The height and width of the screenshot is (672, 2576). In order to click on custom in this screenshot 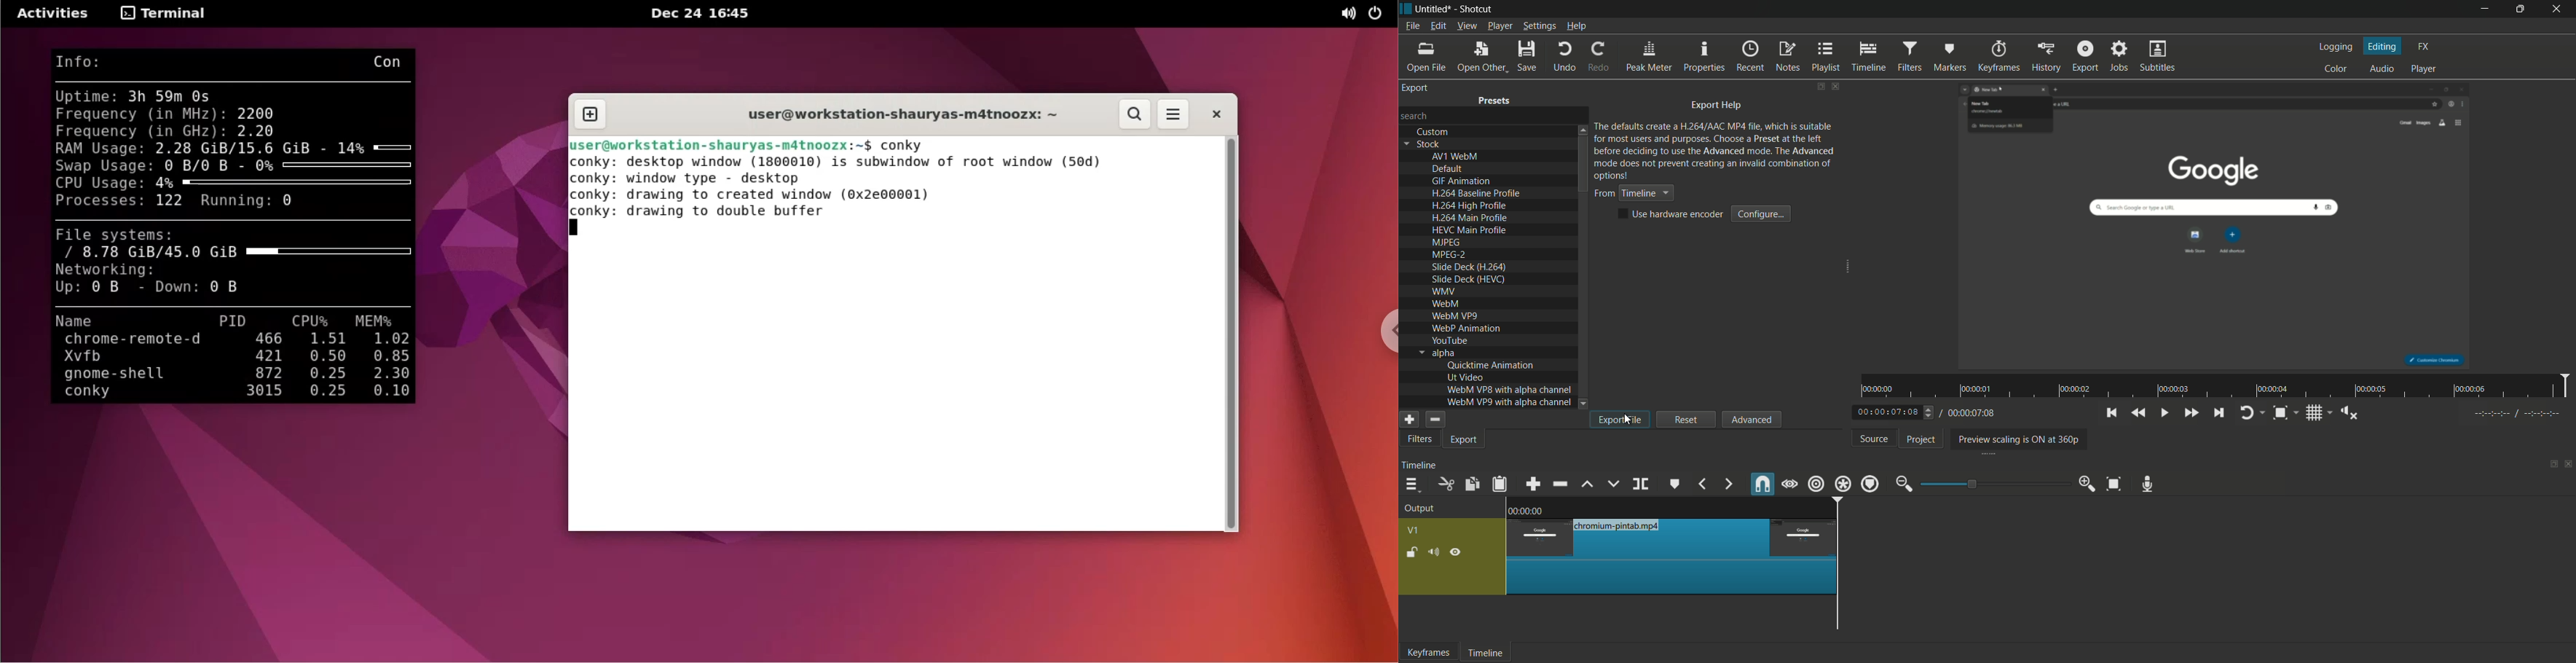, I will do `click(1433, 131)`.